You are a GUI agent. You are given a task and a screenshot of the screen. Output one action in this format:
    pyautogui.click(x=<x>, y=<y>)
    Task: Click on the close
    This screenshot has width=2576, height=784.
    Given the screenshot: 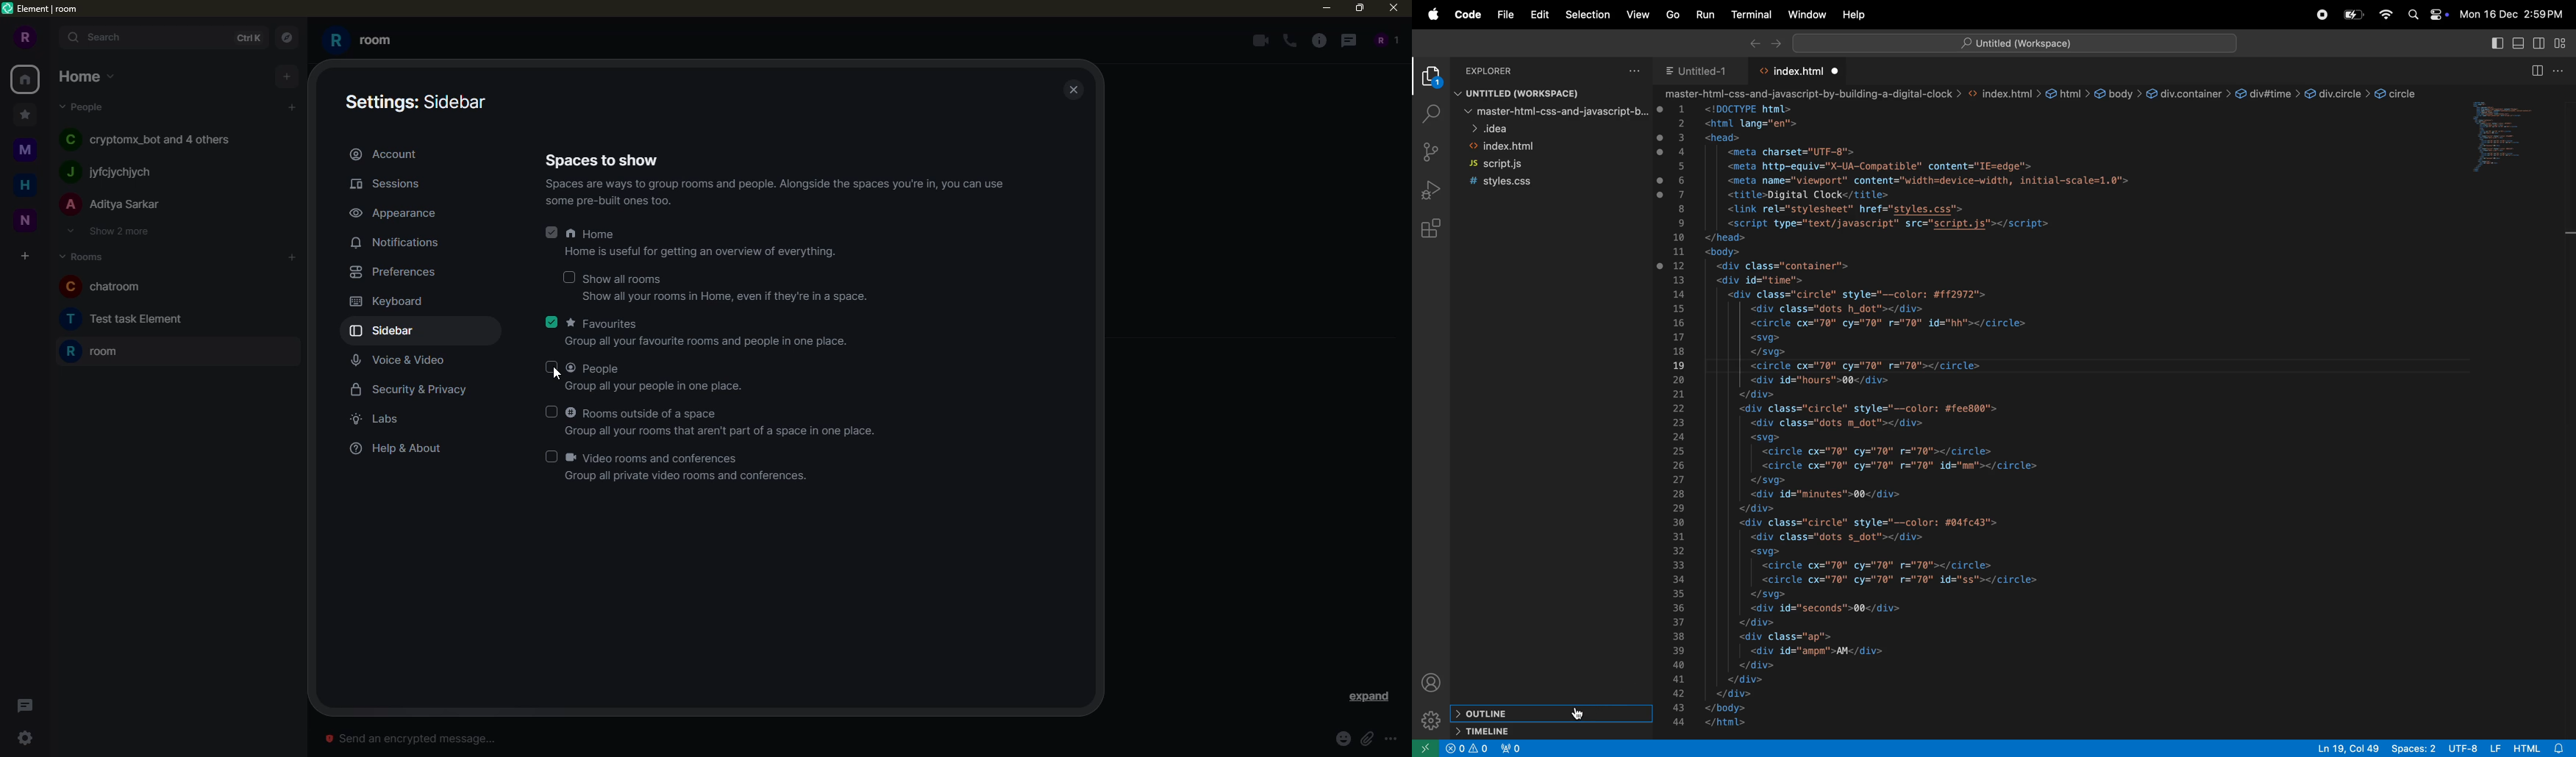 What is the action you would take?
    pyautogui.click(x=1392, y=11)
    